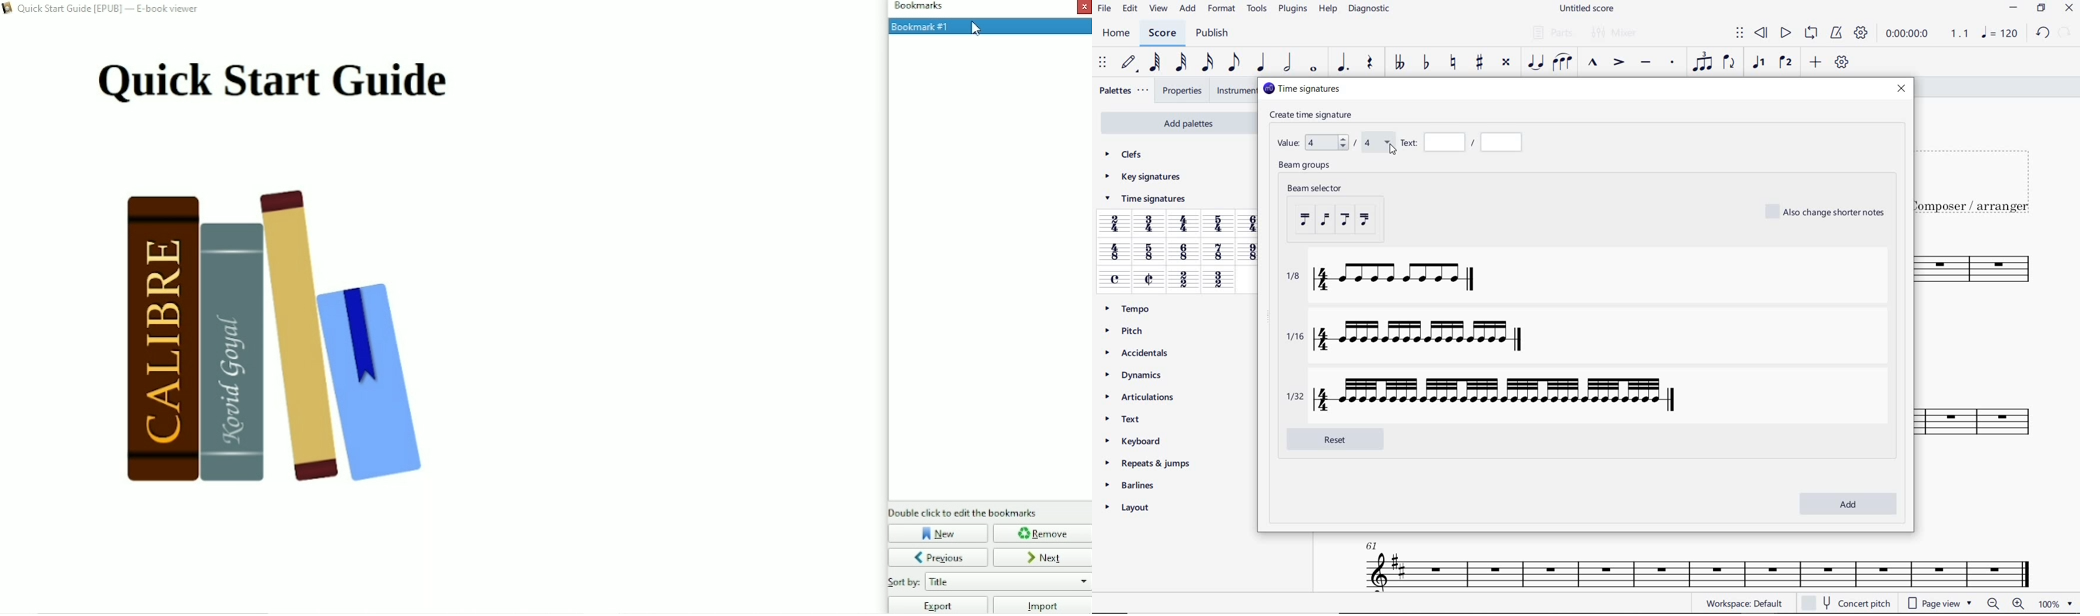 The height and width of the screenshot is (616, 2100). I want to click on add, so click(1847, 503).